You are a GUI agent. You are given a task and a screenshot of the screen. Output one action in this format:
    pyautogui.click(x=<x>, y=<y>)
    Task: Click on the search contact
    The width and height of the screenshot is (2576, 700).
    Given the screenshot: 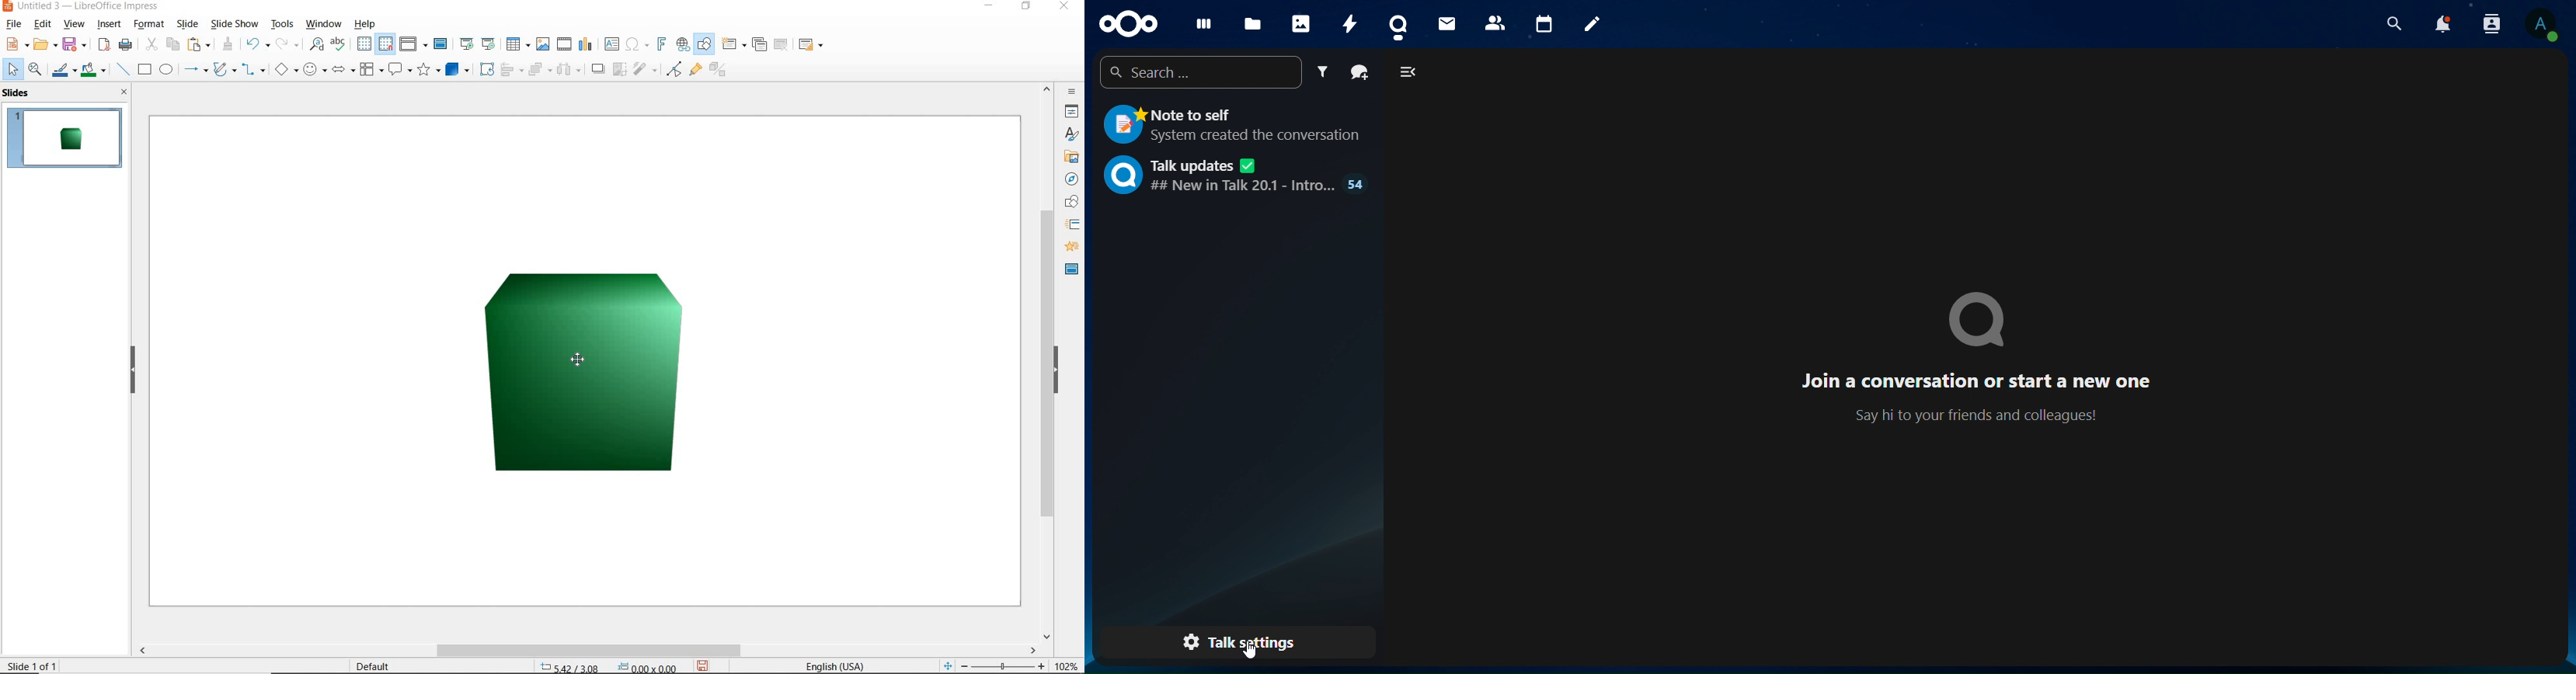 What is the action you would take?
    pyautogui.click(x=2492, y=24)
    